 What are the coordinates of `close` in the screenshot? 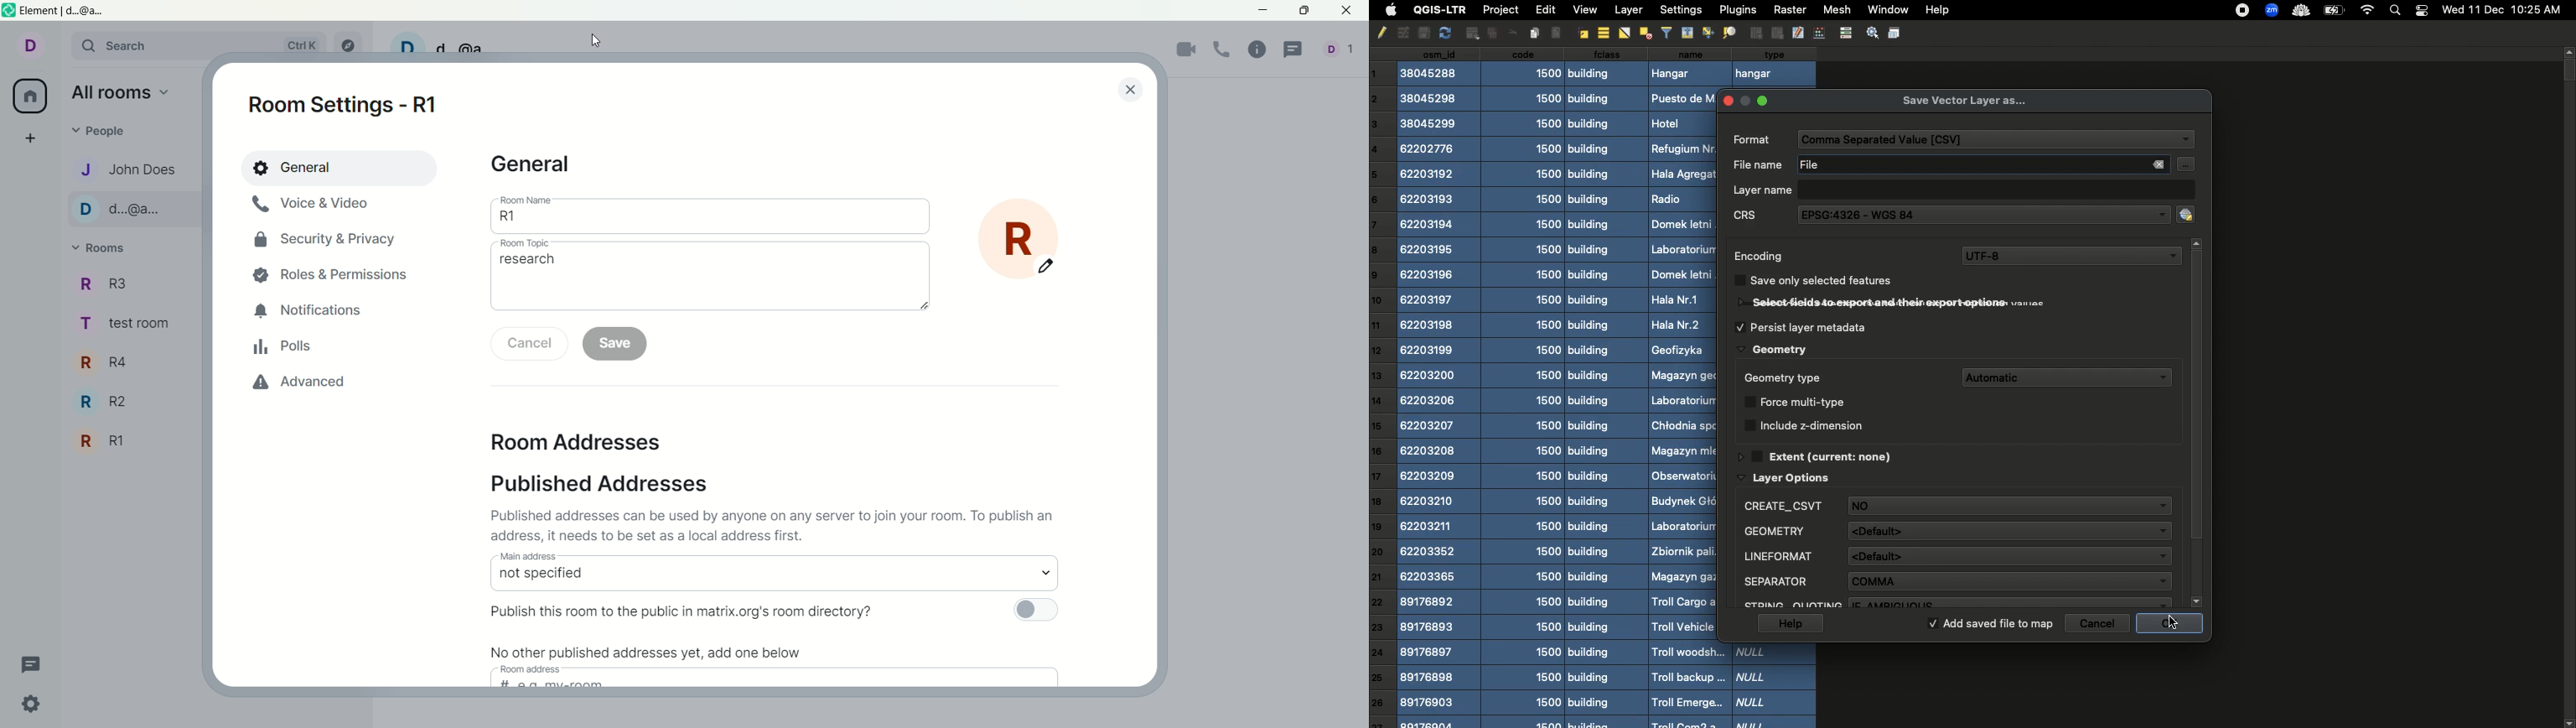 It's located at (1131, 90).